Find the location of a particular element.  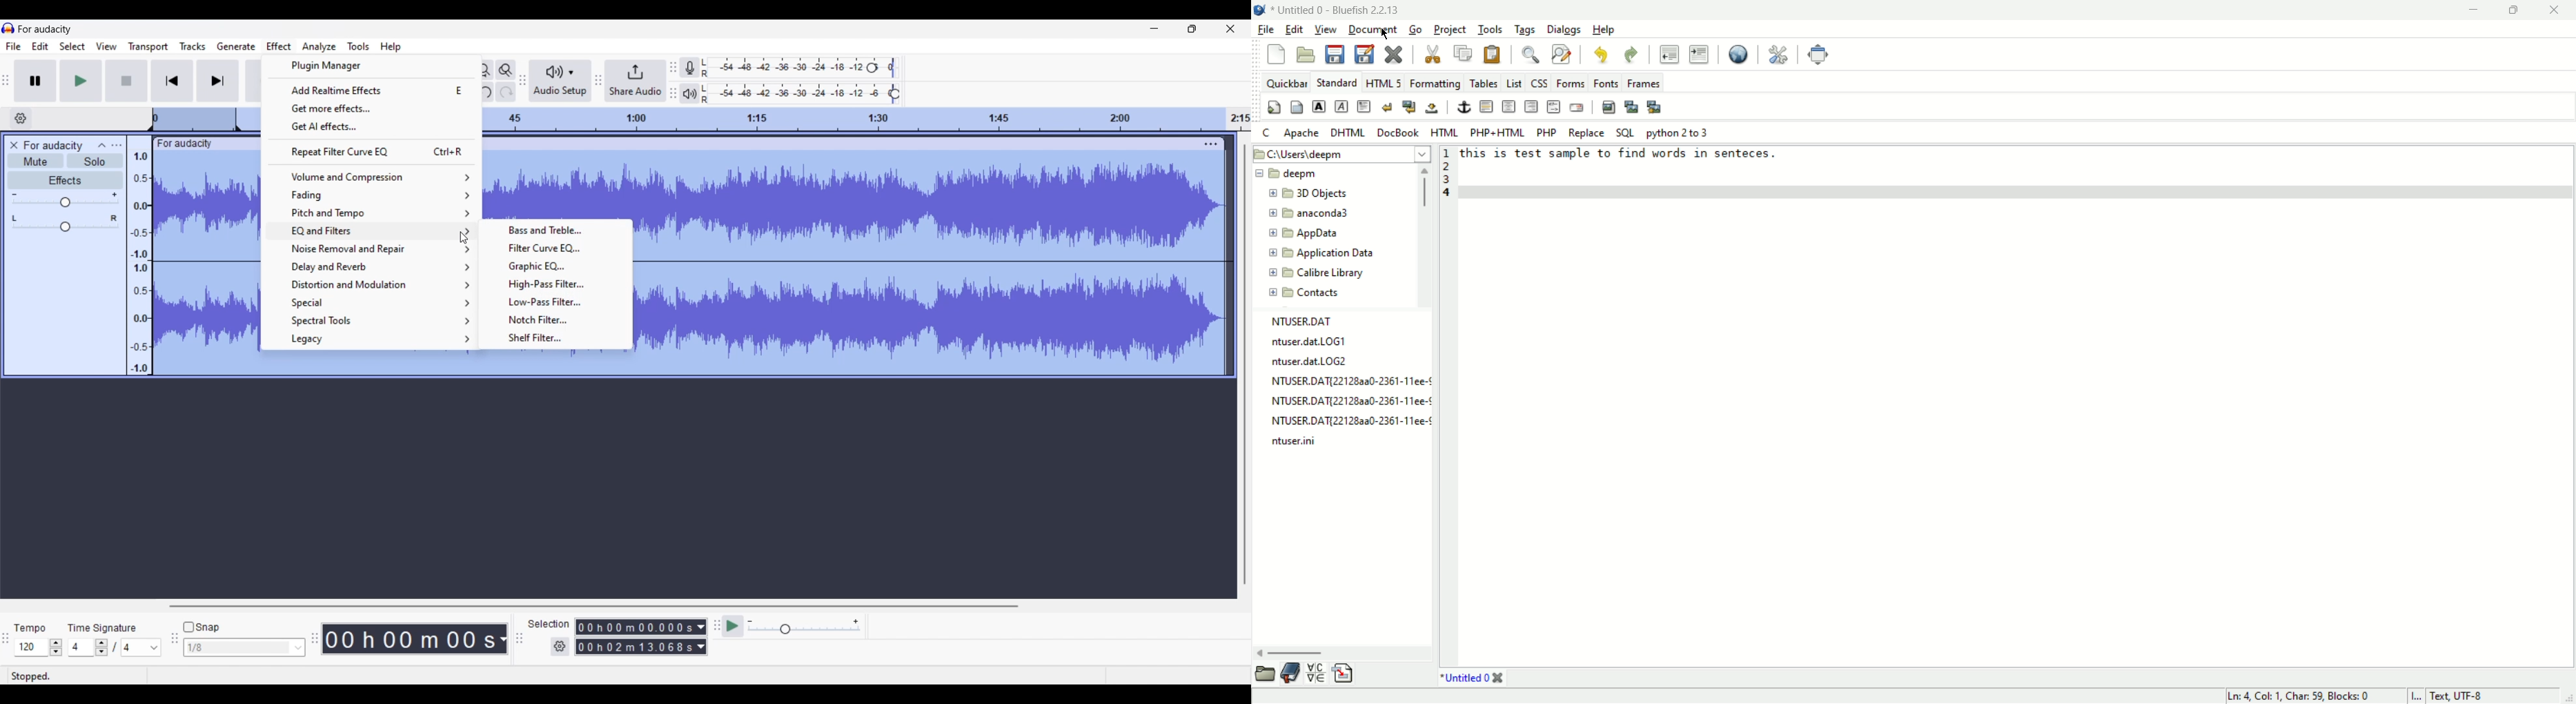

Tempo is located at coordinates (31, 626).